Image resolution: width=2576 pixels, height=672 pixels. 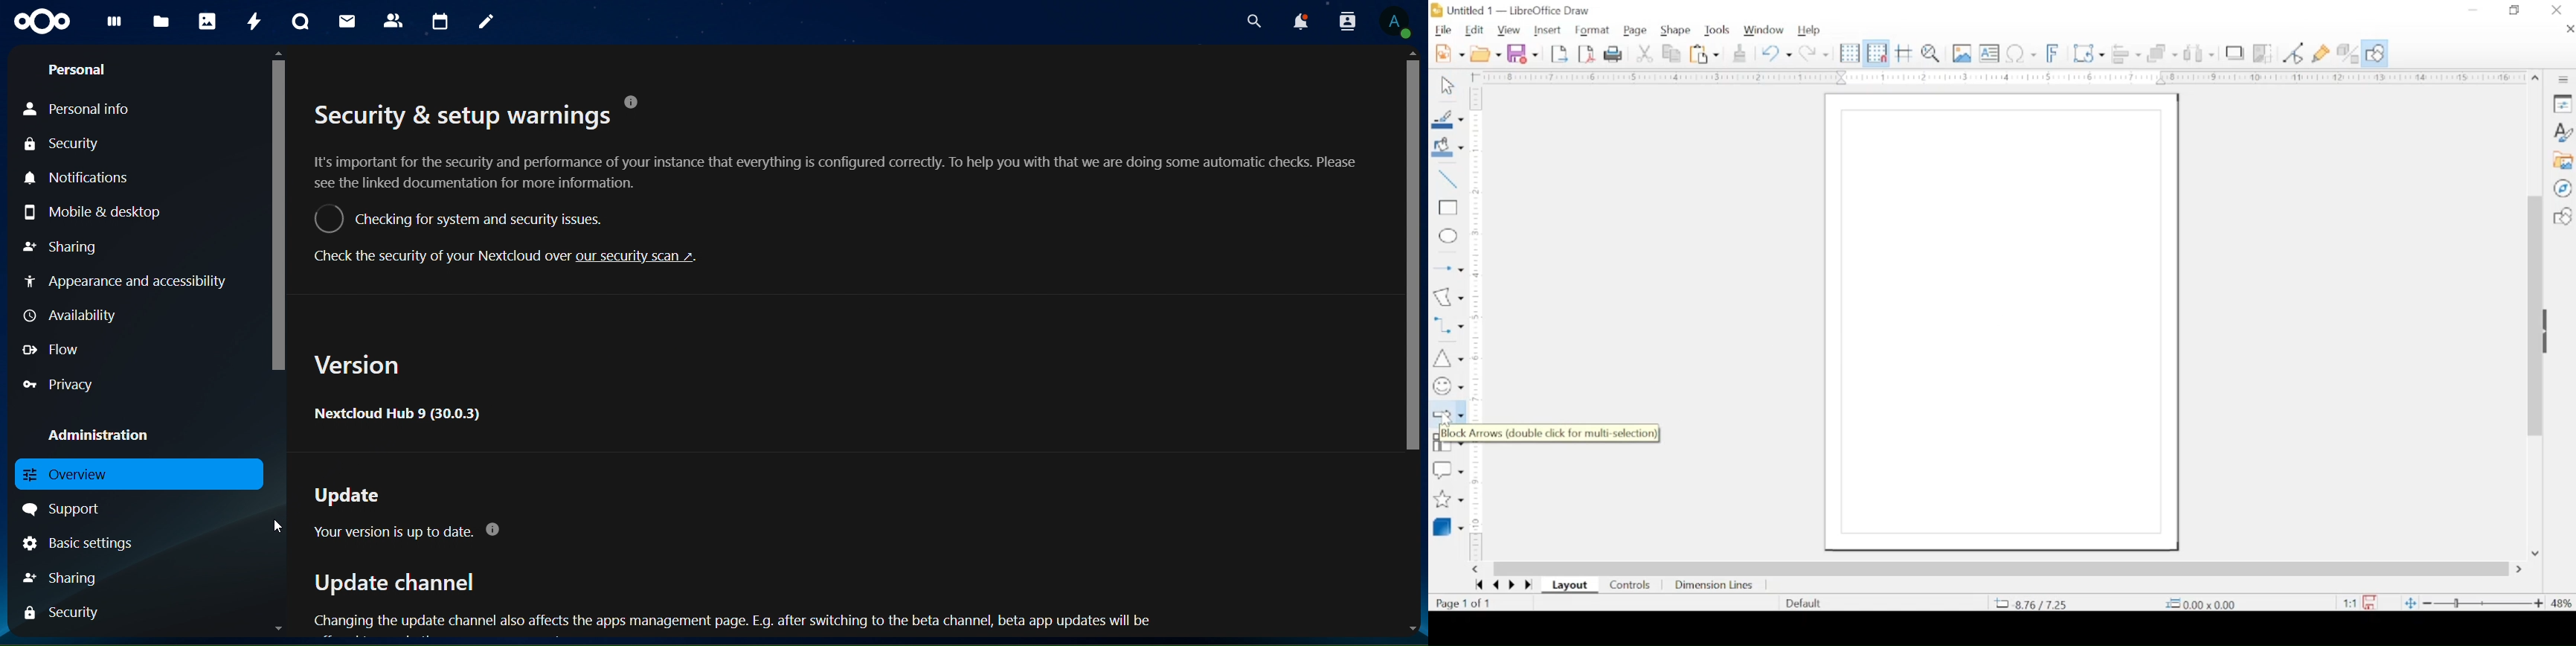 I want to click on export, so click(x=1559, y=54).